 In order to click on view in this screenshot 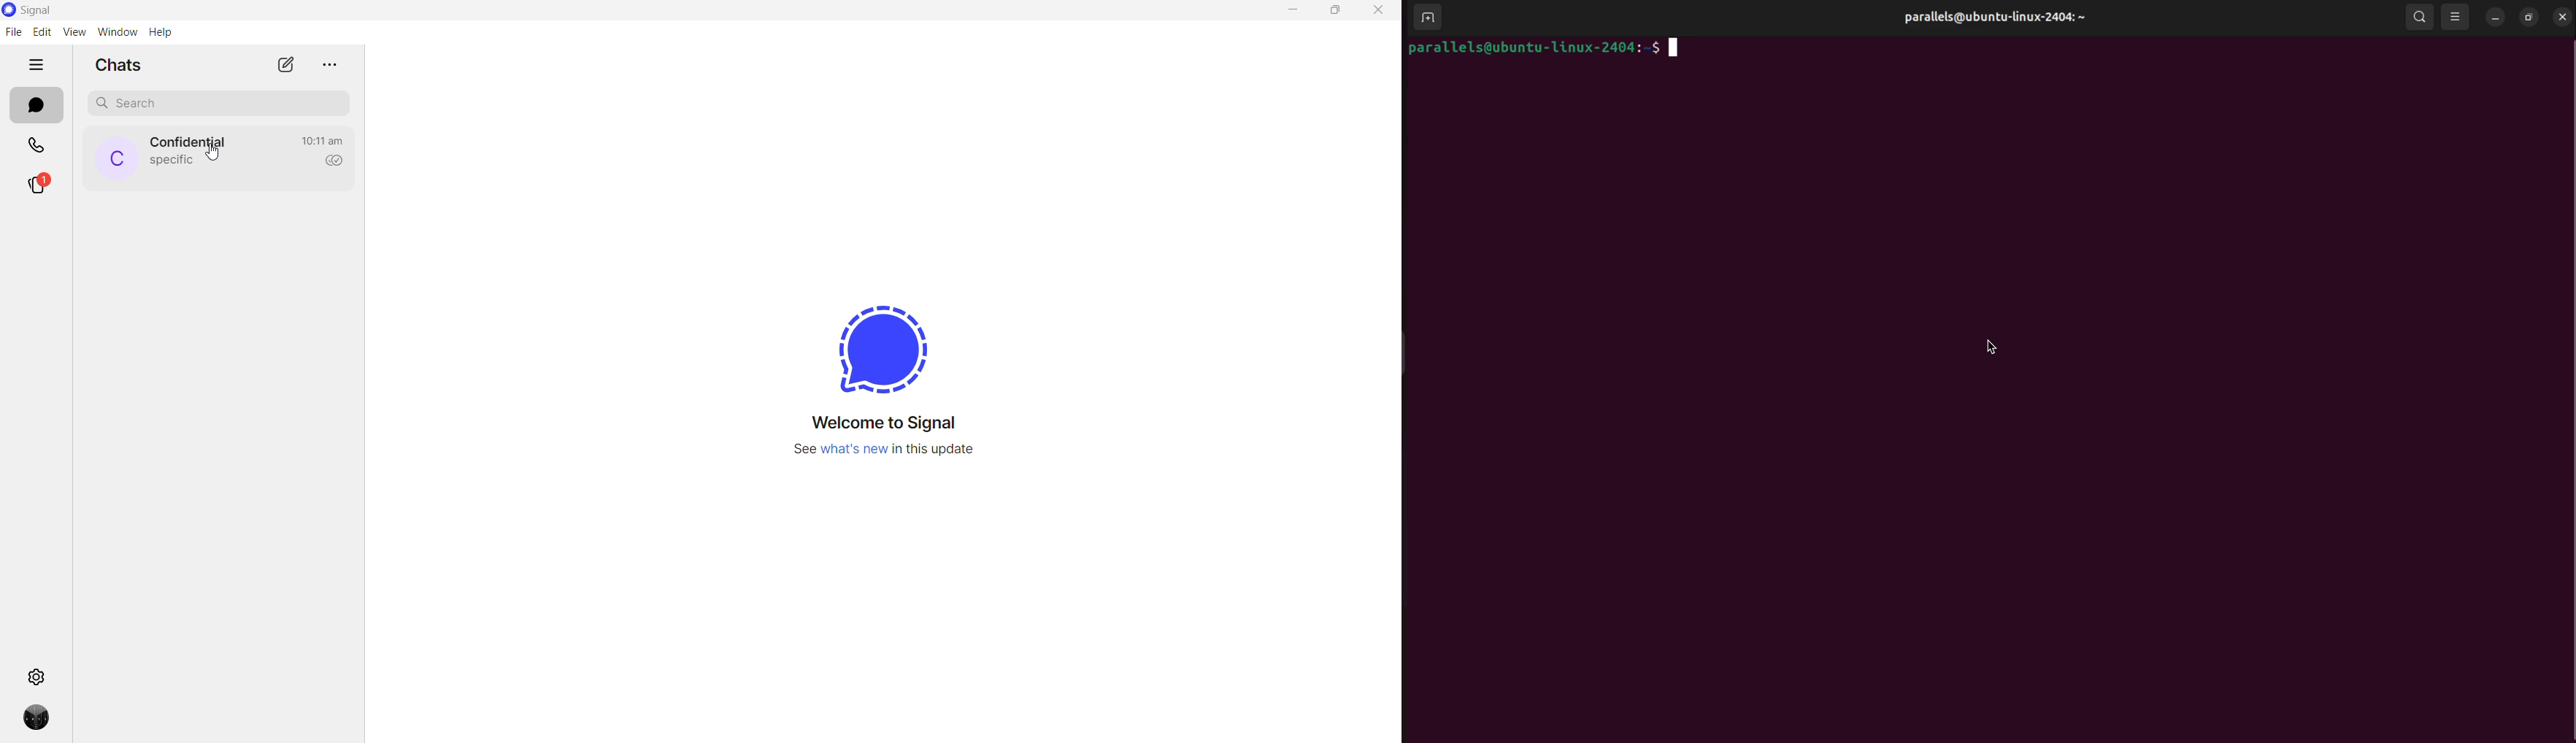, I will do `click(75, 32)`.